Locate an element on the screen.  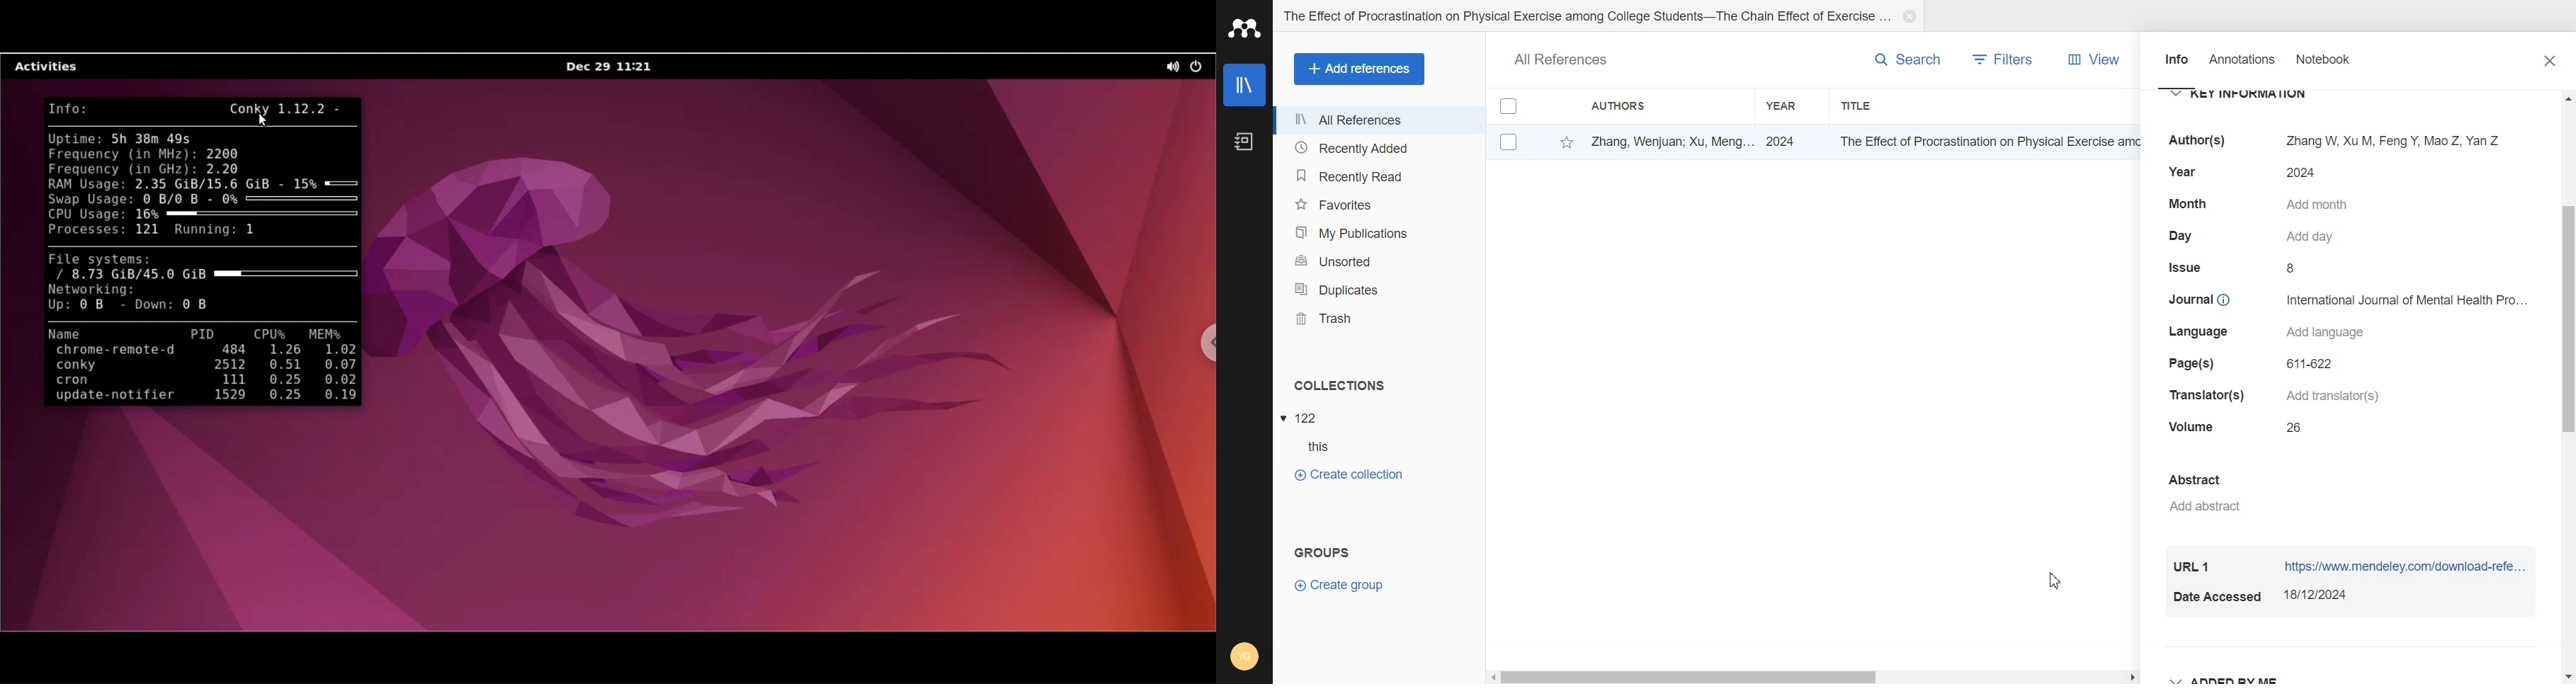
Day Add day is located at coordinates (2257, 236).